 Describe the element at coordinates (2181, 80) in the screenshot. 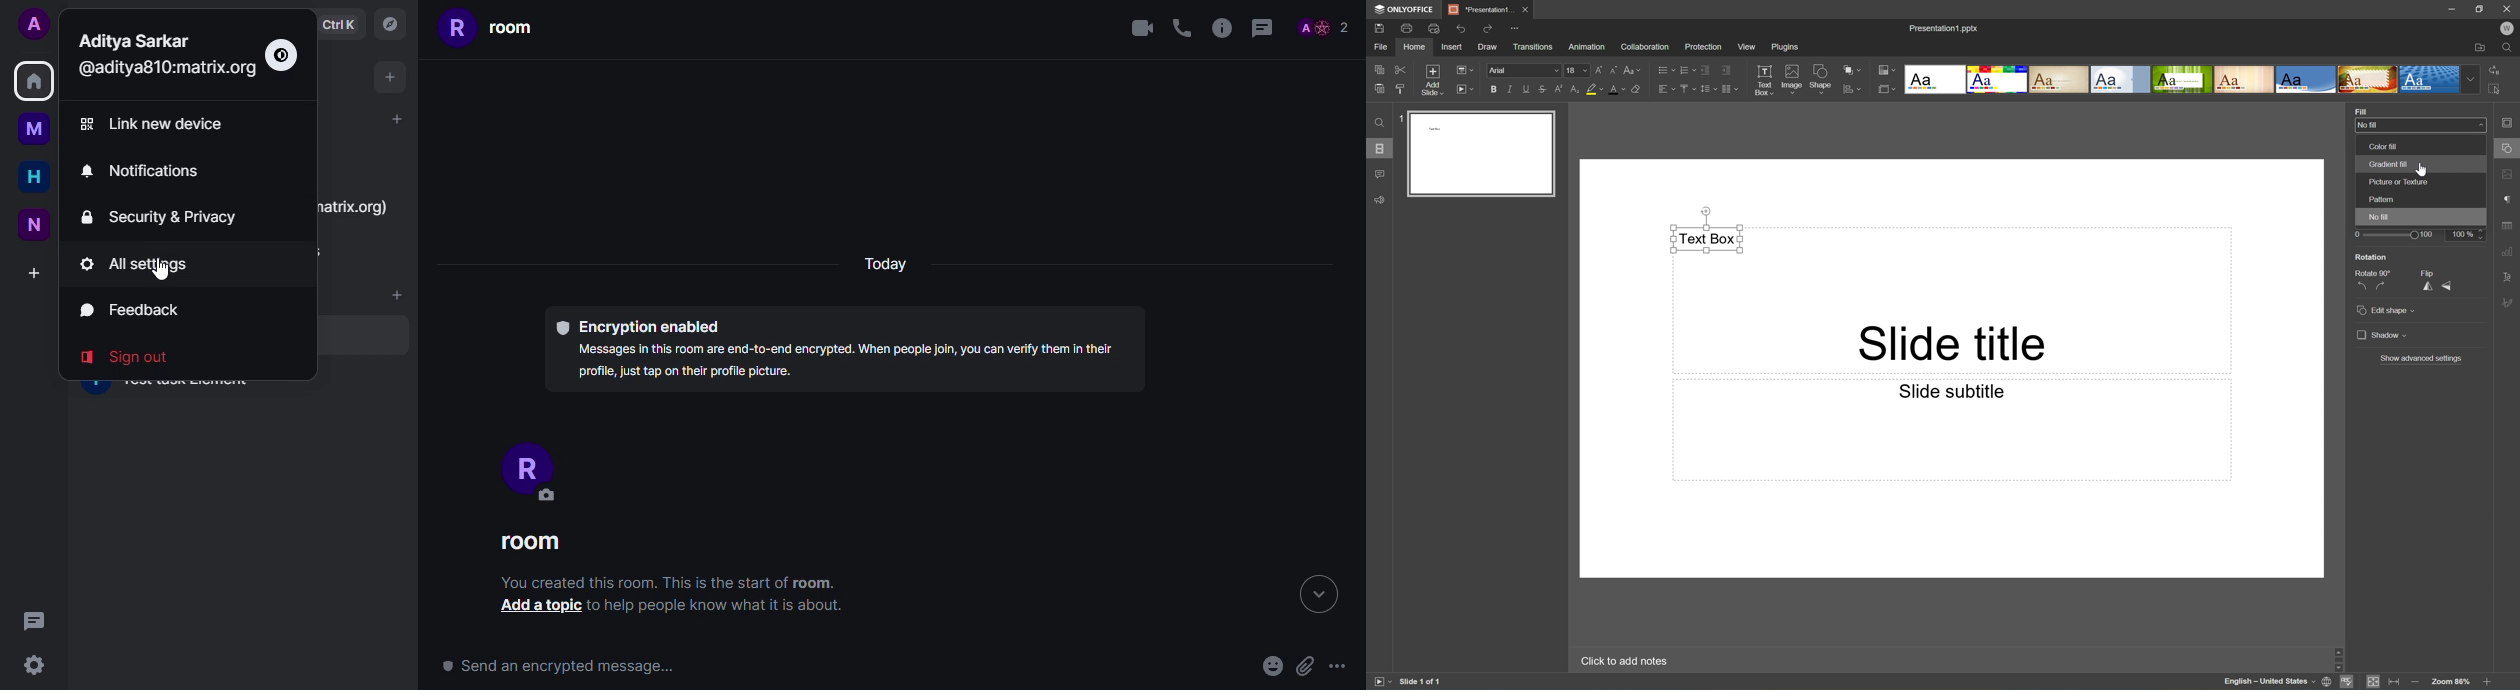

I see `Type of slides` at that location.